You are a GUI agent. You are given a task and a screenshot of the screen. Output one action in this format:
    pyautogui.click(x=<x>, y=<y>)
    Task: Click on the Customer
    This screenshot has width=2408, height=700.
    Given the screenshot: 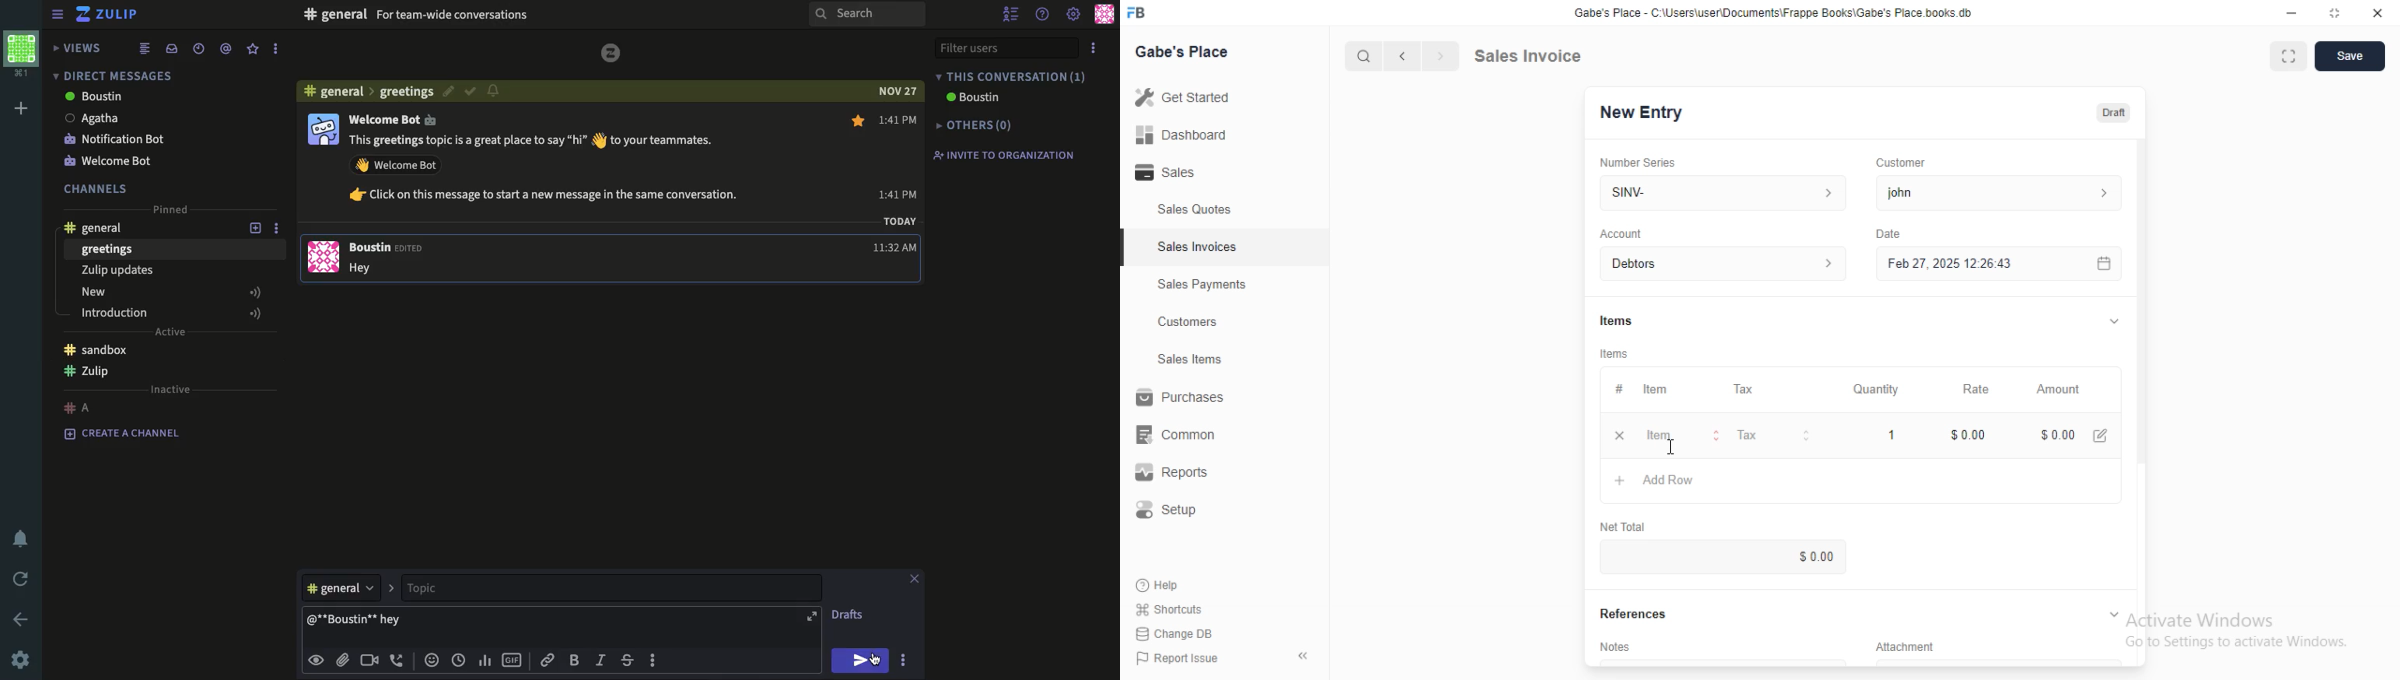 What is the action you would take?
    pyautogui.click(x=1904, y=163)
    